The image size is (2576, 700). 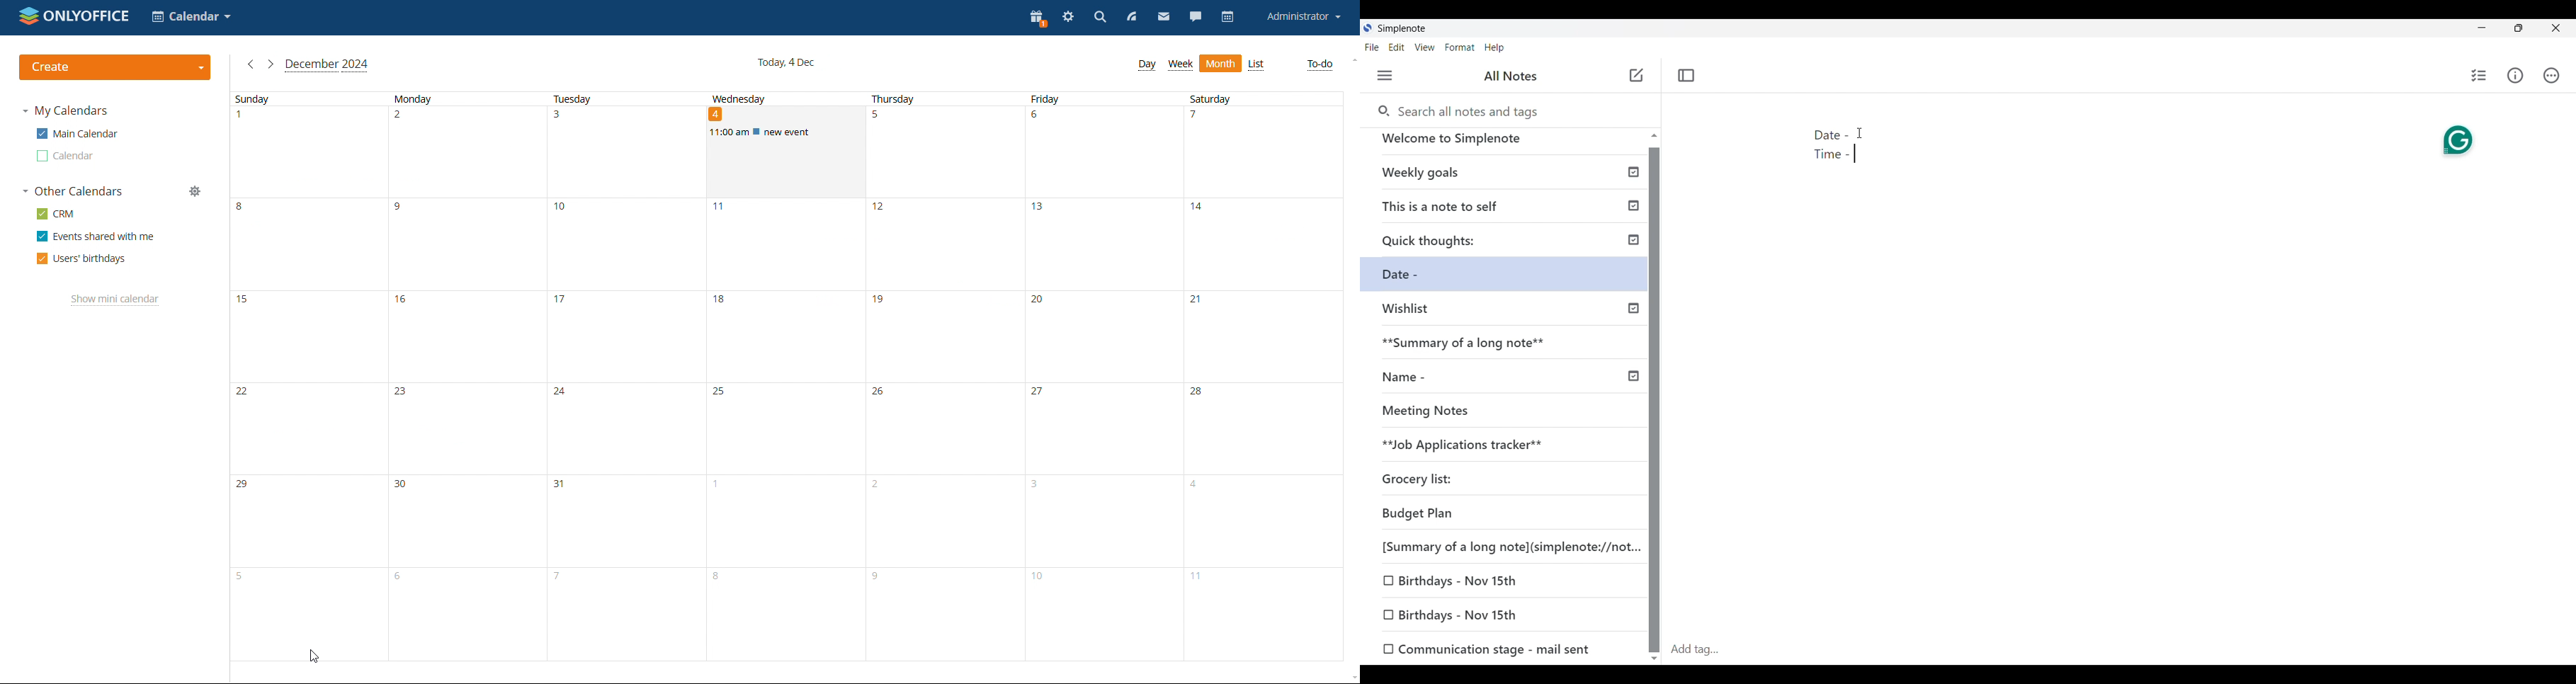 What do you see at coordinates (1425, 47) in the screenshot?
I see `View menu` at bounding box center [1425, 47].